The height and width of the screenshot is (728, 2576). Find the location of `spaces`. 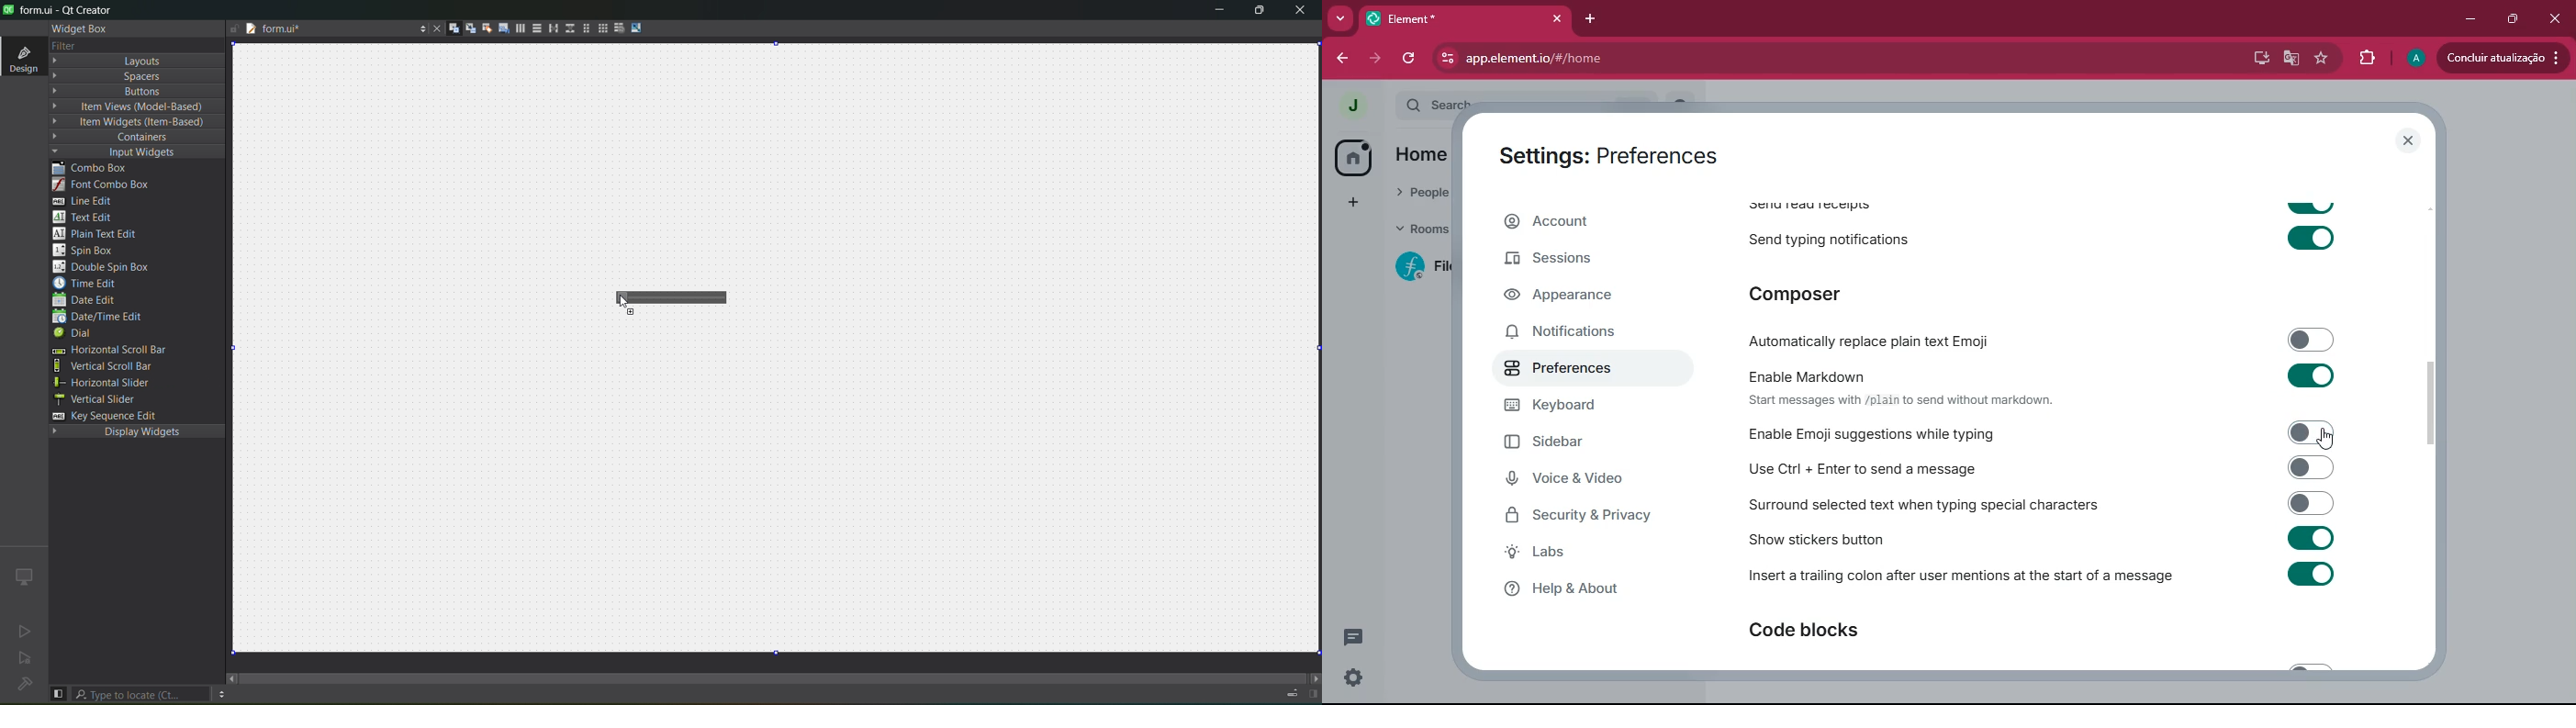

spaces is located at coordinates (118, 76).